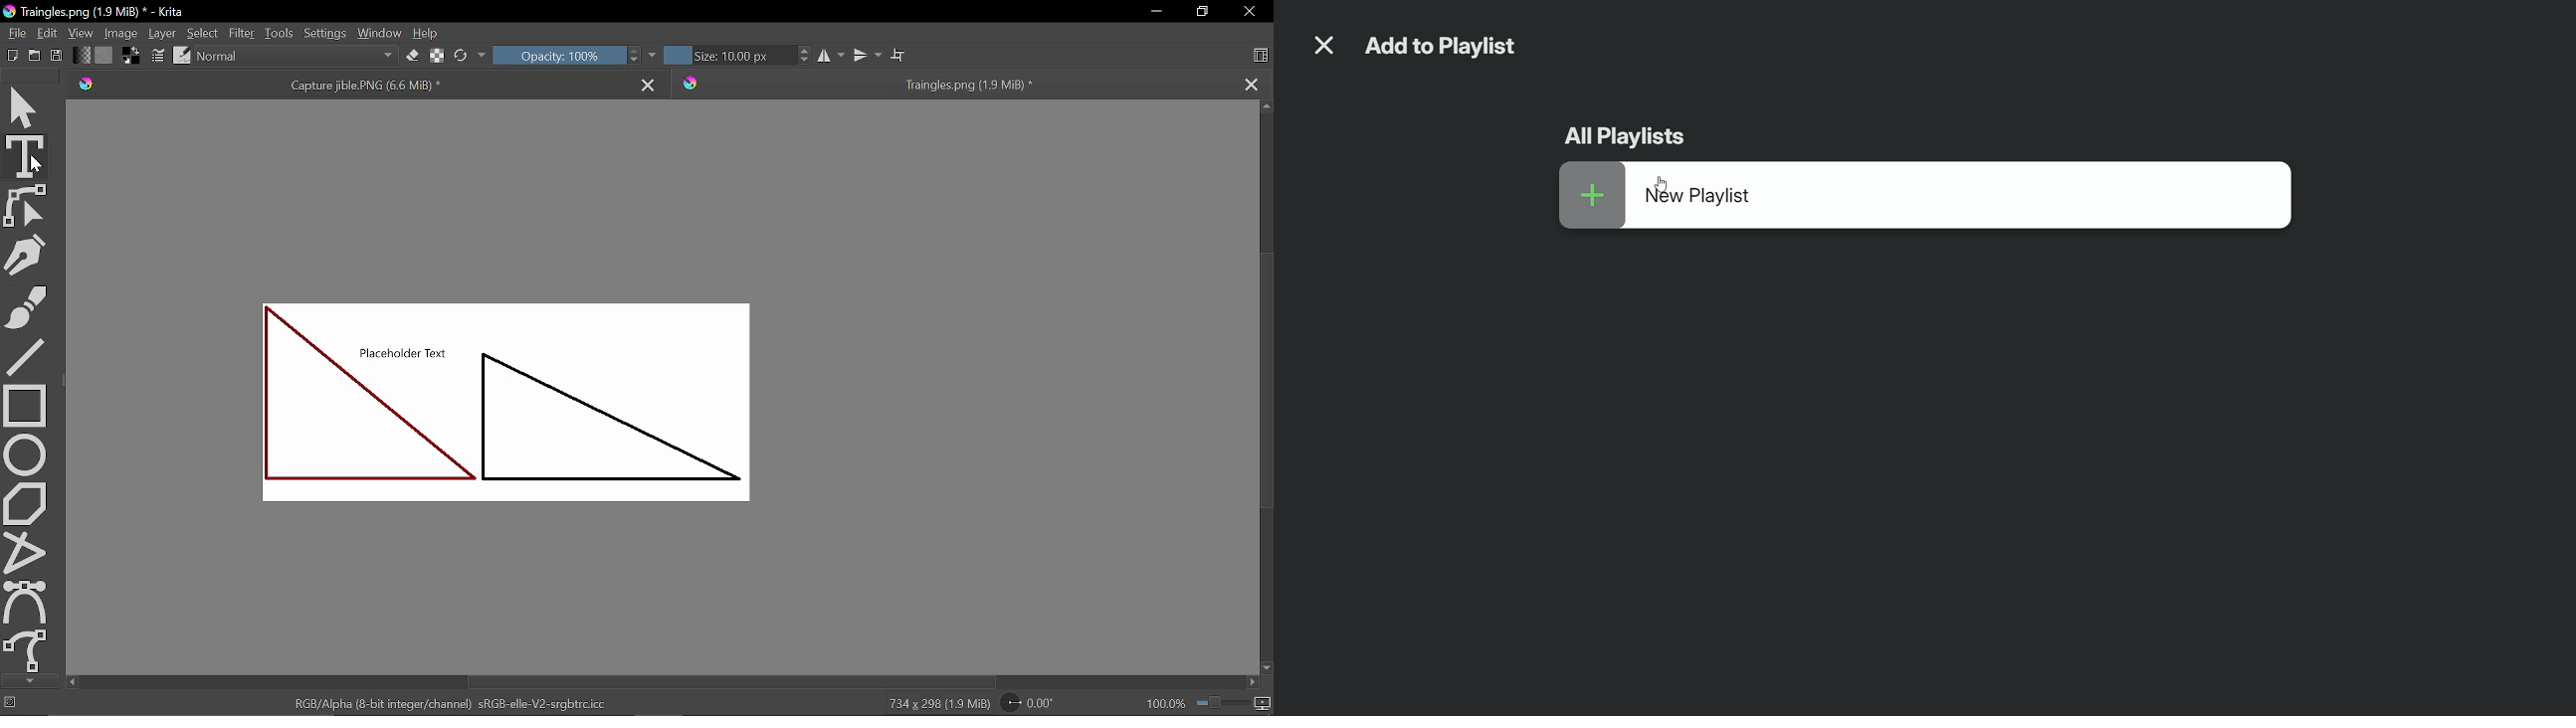  I want to click on Traingles.png (1.9 MiB) *, so click(953, 85).